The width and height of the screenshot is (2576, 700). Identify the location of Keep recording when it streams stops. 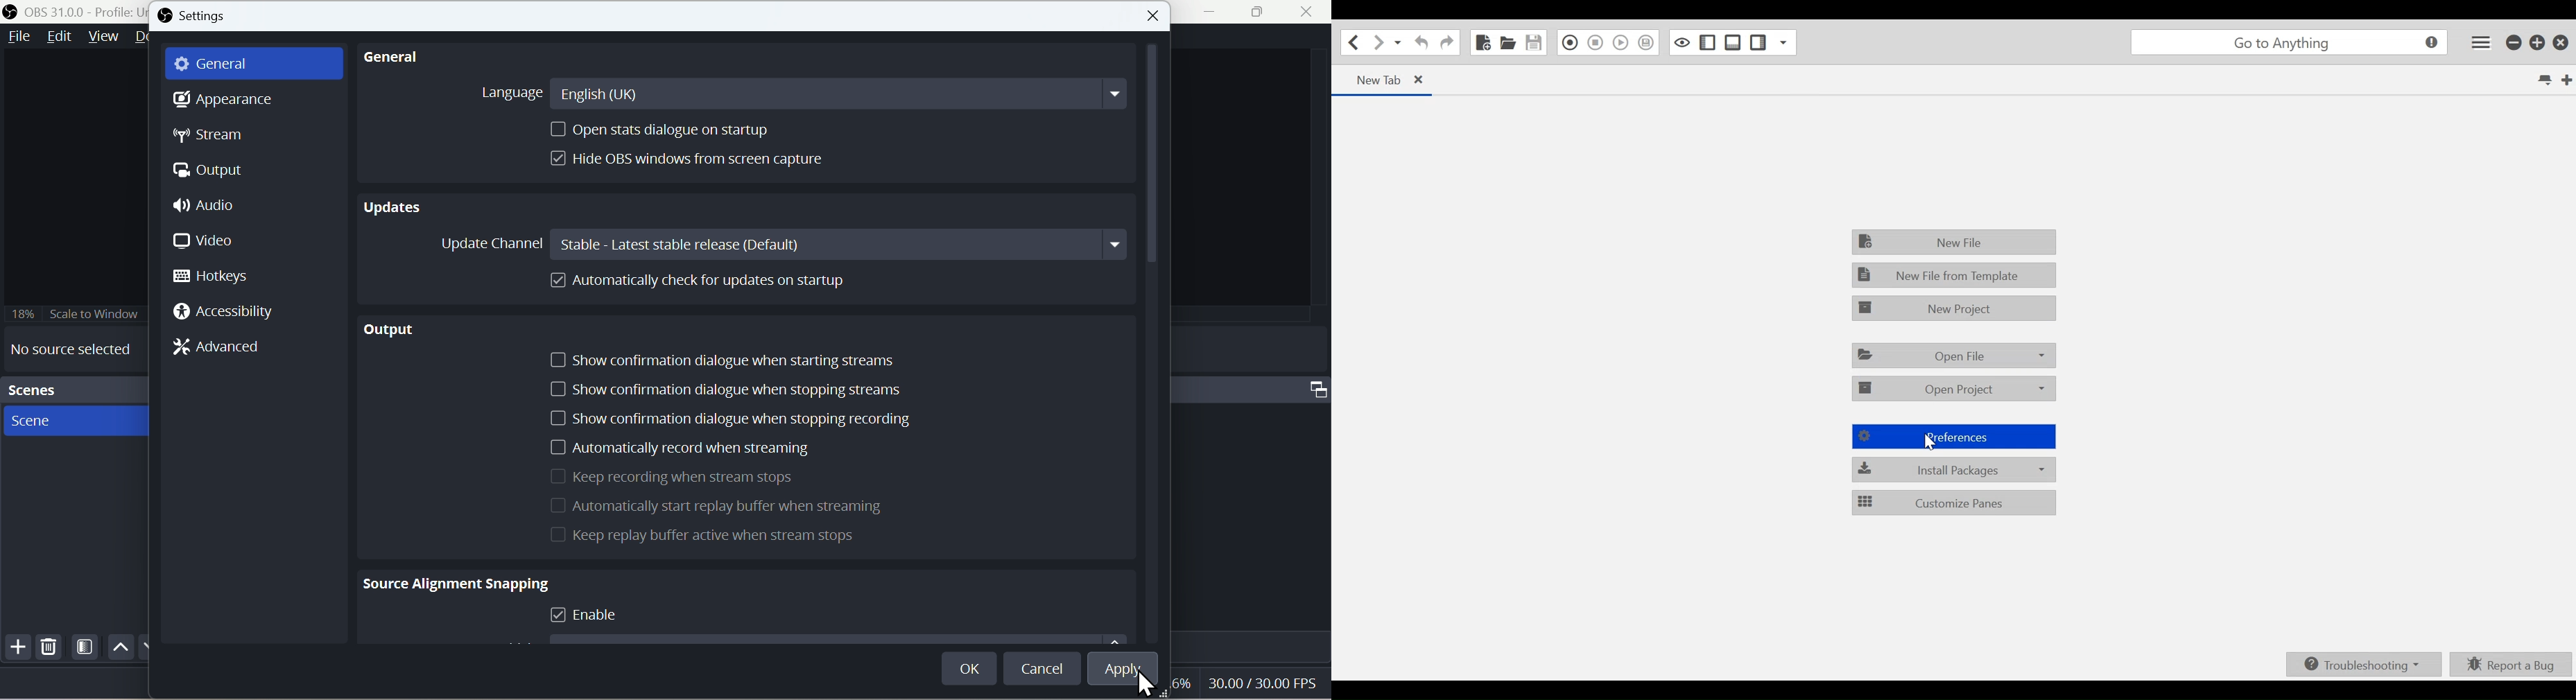
(673, 476).